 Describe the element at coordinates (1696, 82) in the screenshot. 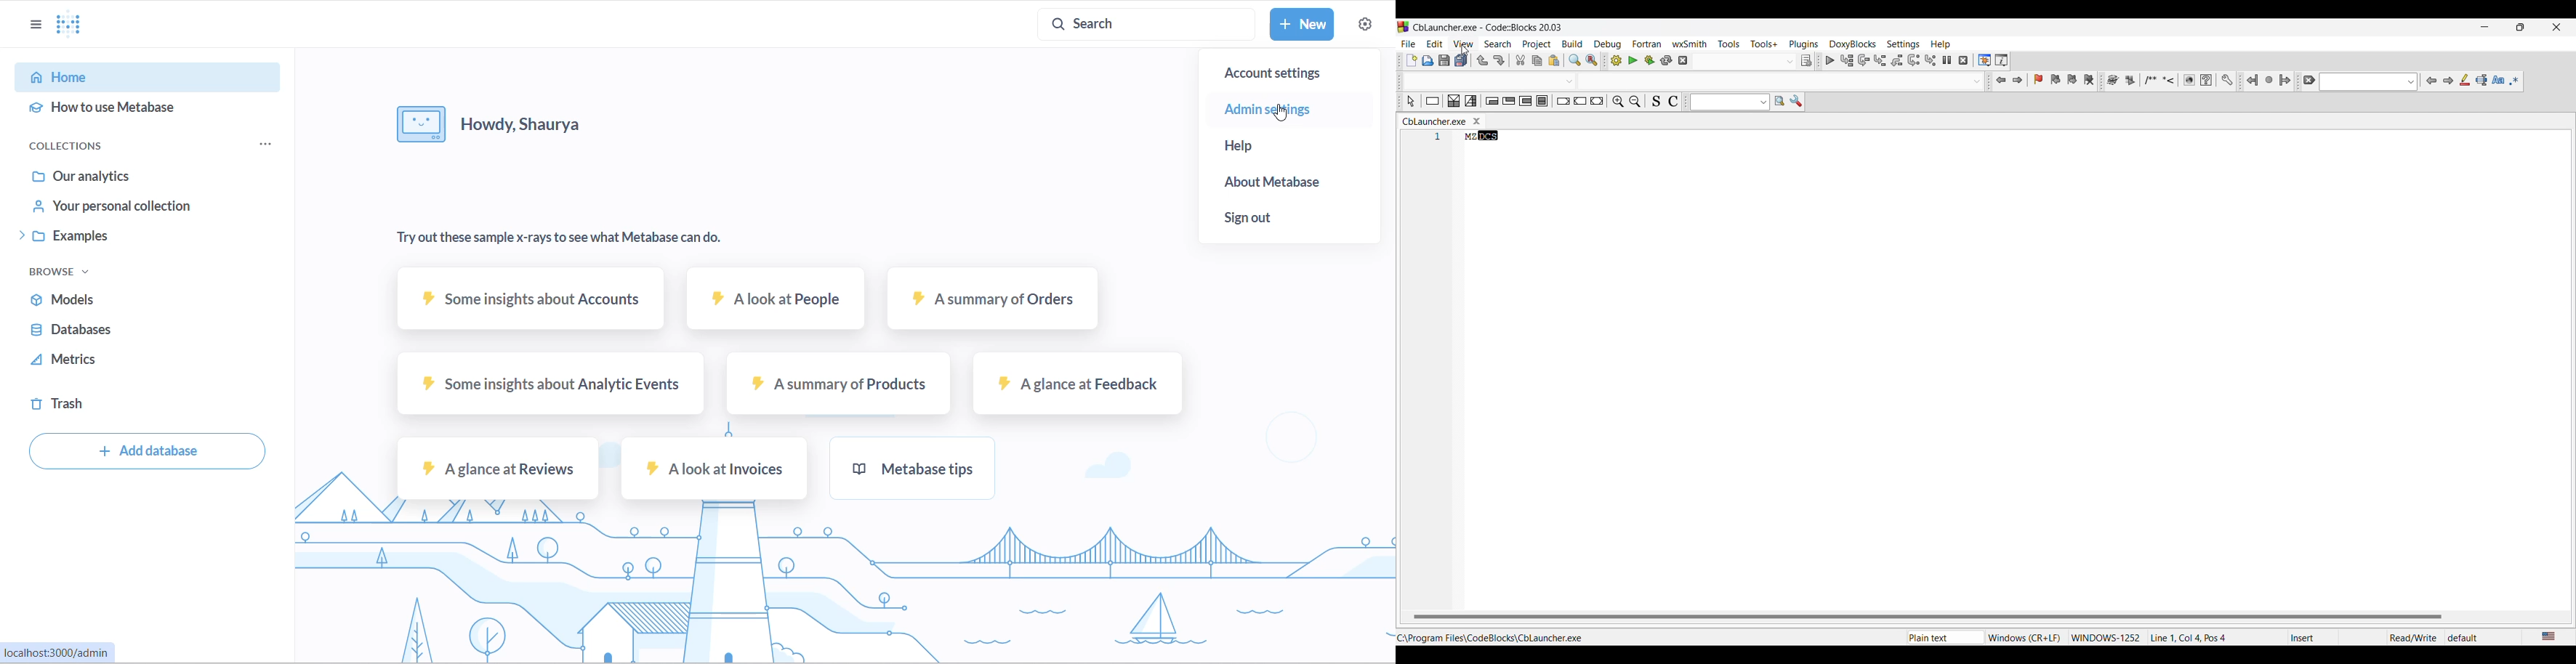

I see `Text box with options` at that location.